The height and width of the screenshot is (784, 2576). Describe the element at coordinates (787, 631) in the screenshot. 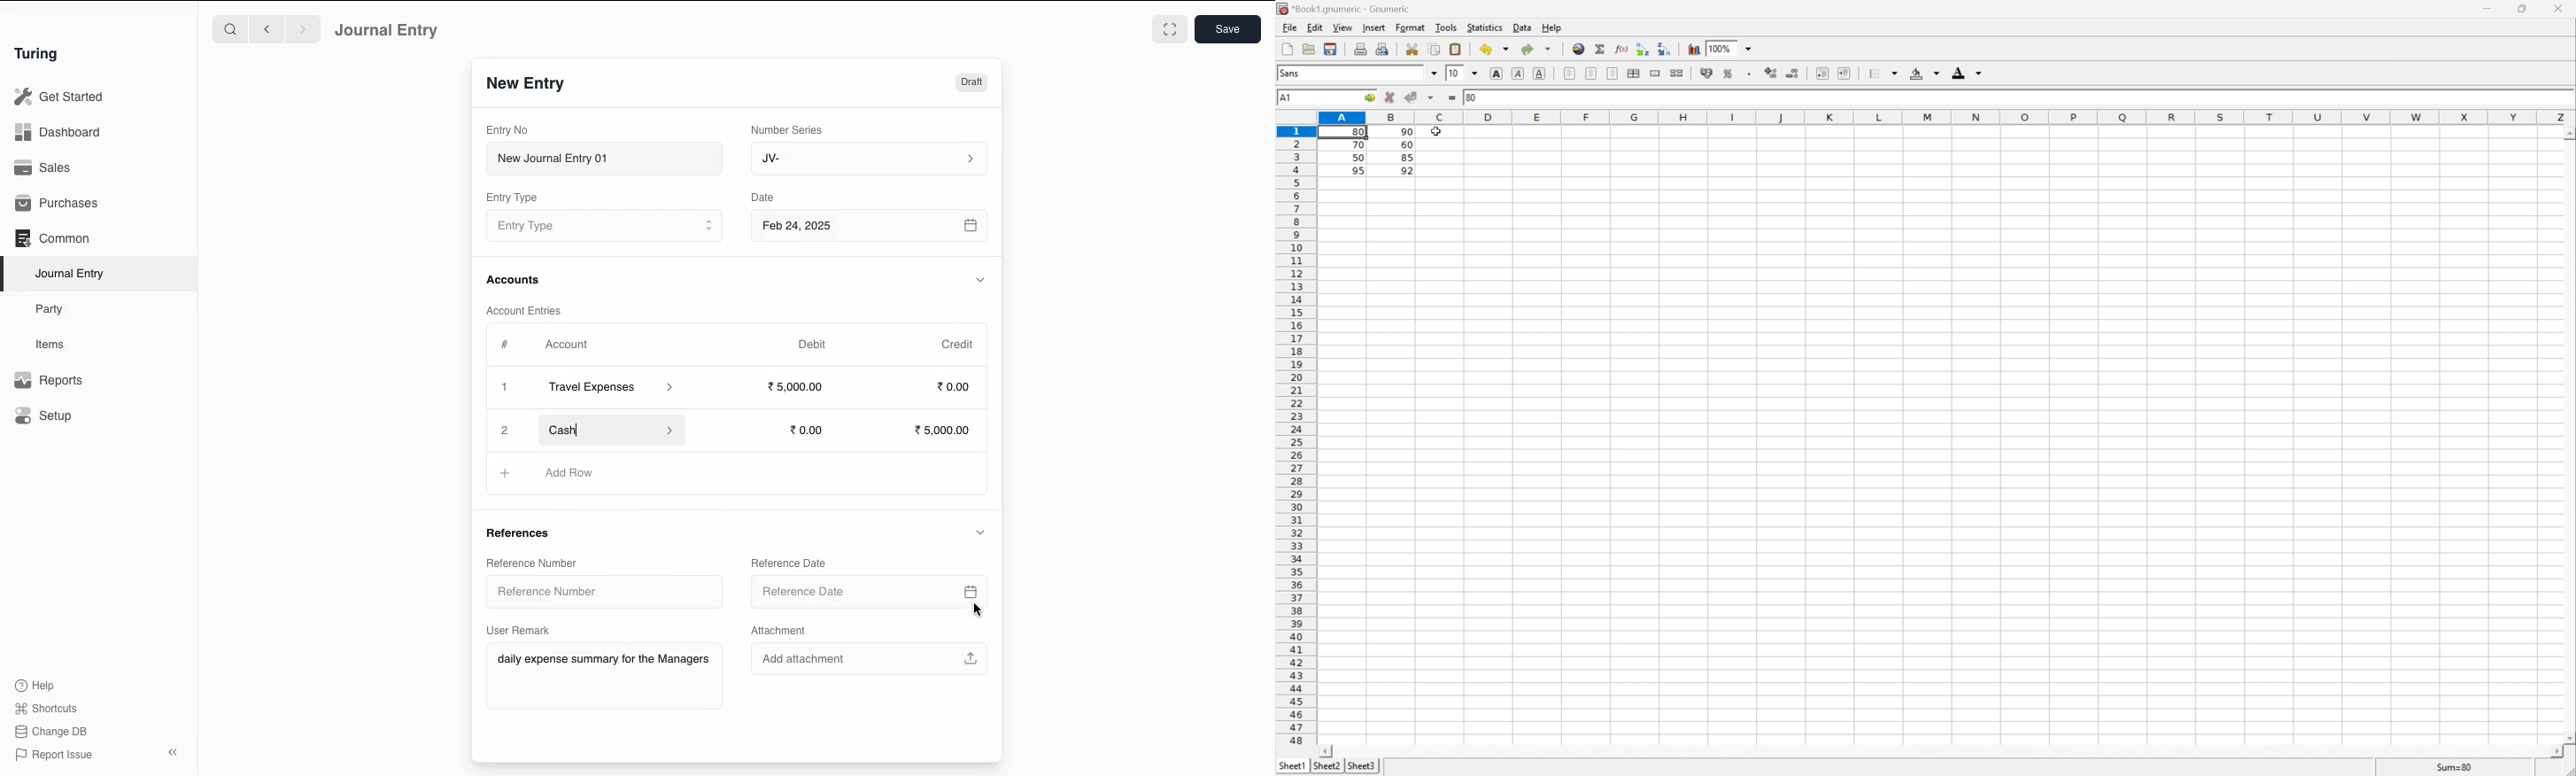

I see `Attachment` at that location.